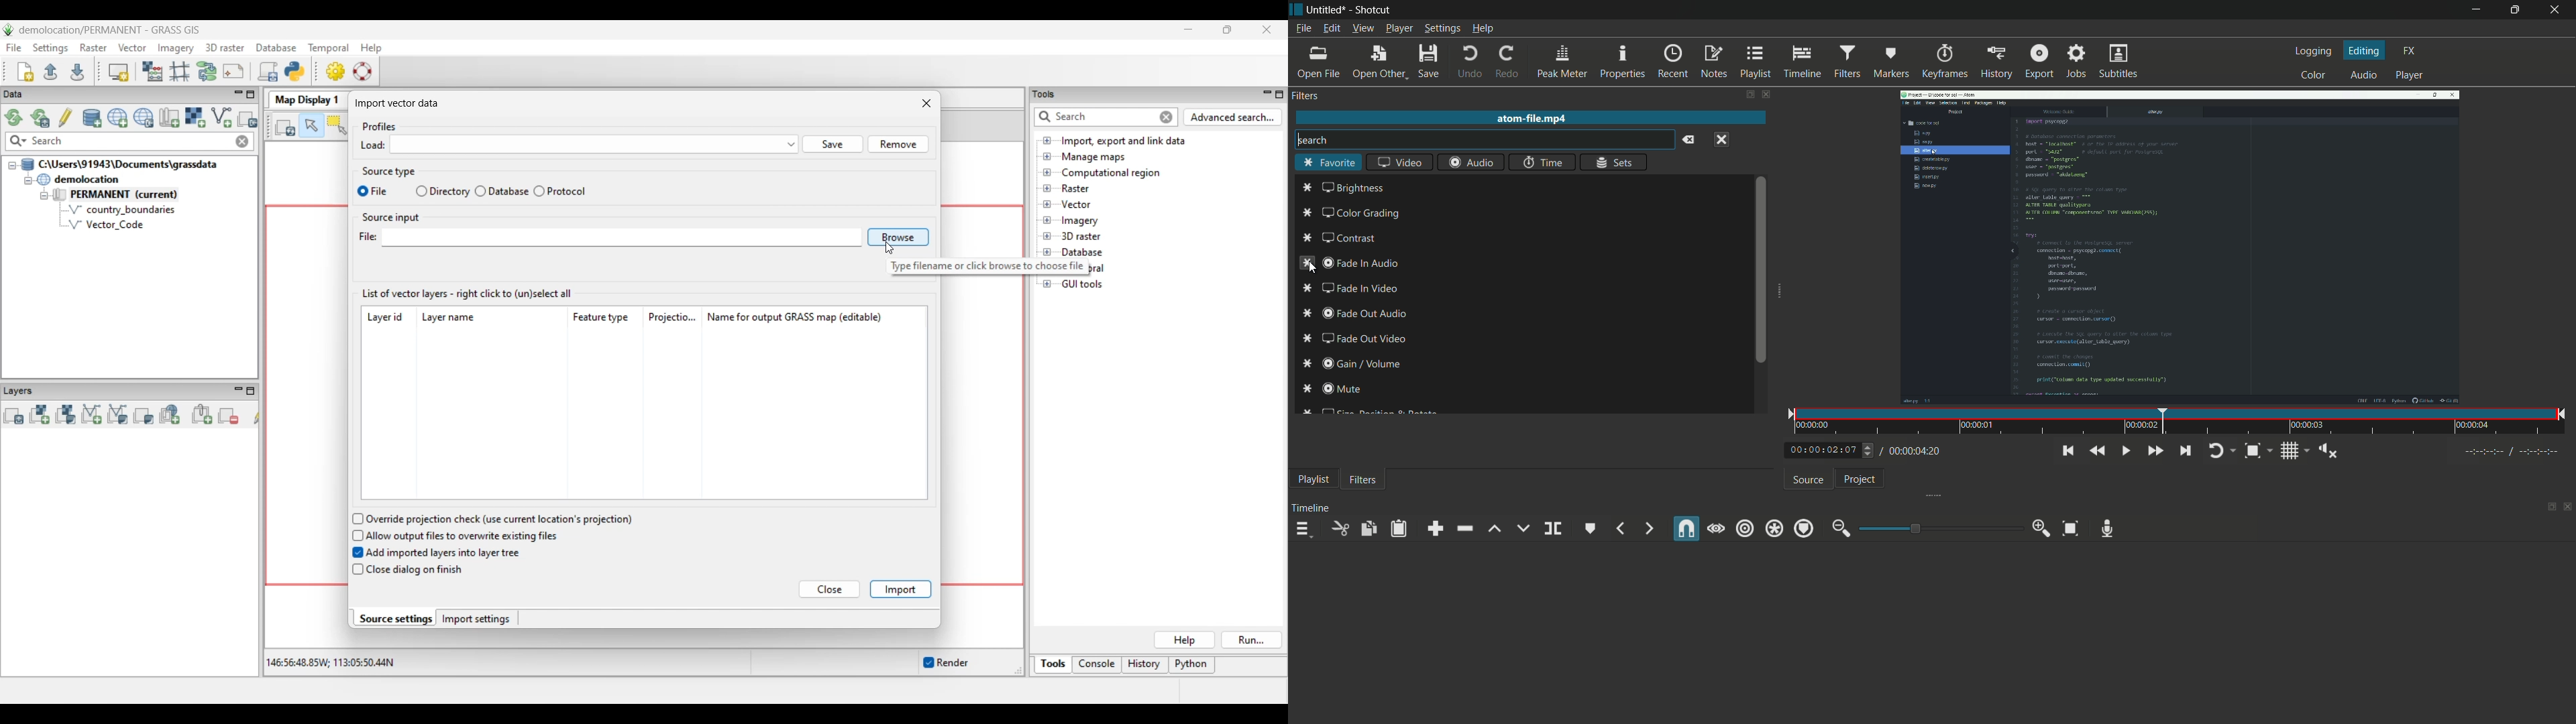 Image resolution: width=2576 pixels, height=728 pixels. I want to click on open other, so click(1379, 62).